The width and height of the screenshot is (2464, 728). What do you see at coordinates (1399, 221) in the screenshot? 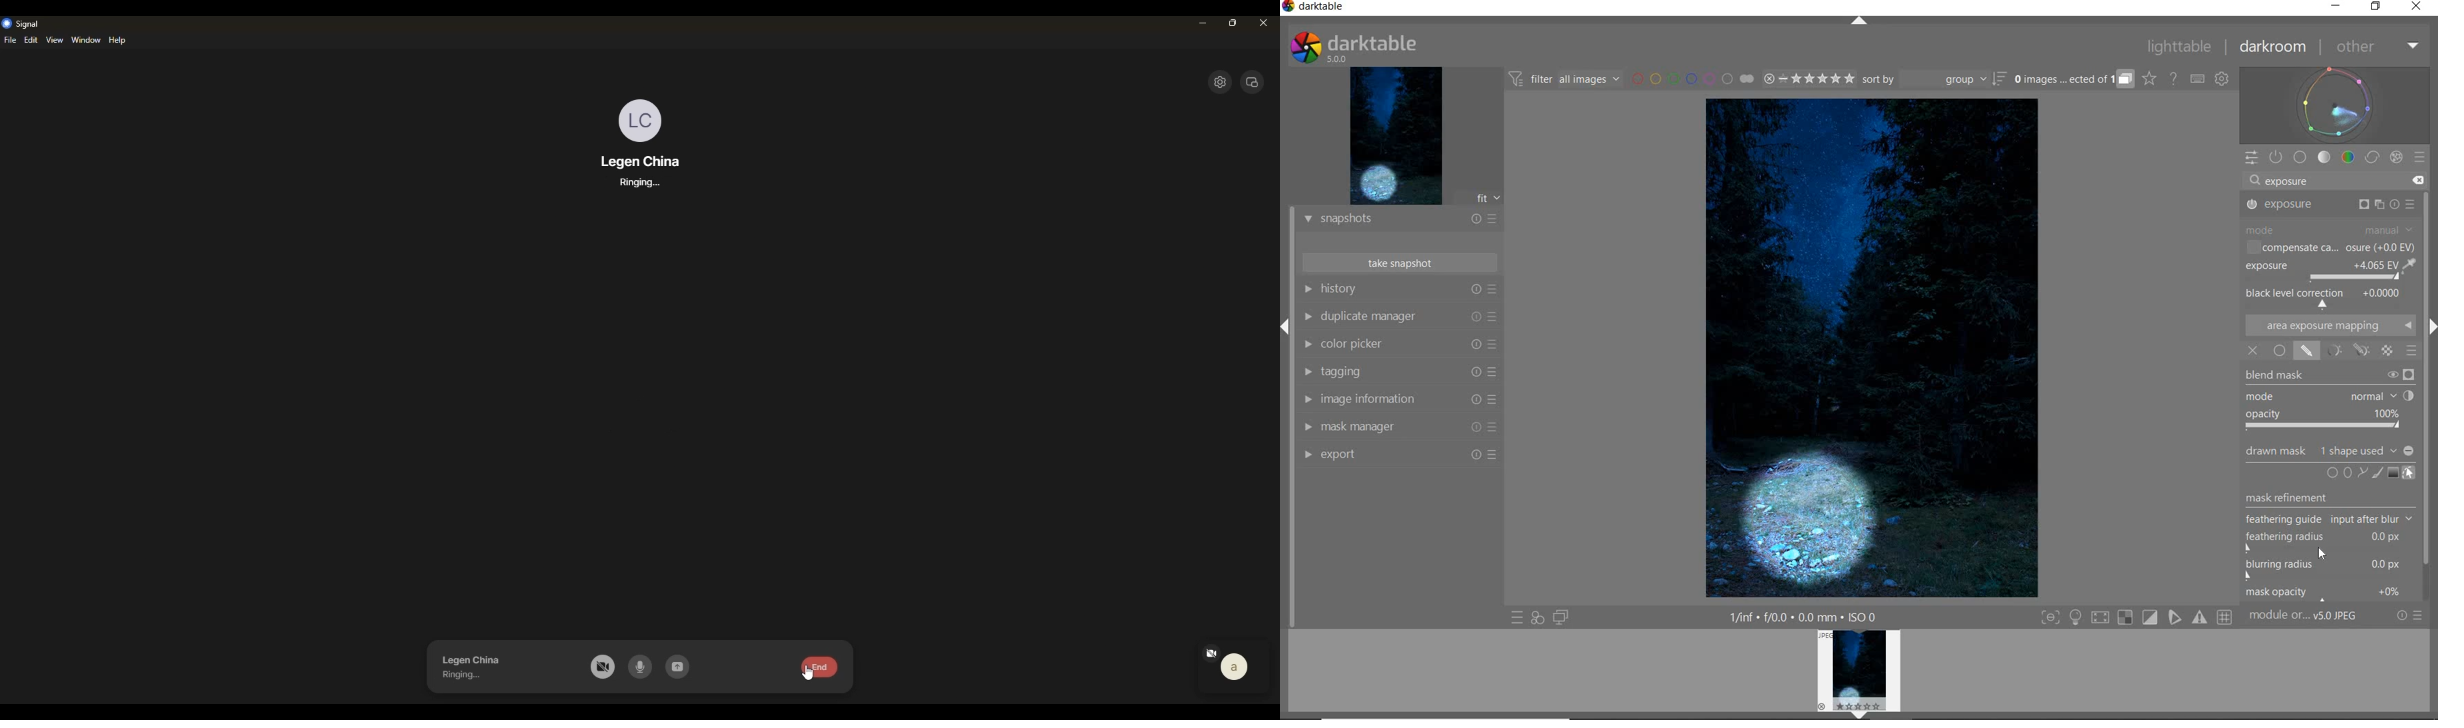
I see `SNAPSHOTS` at bounding box center [1399, 221].